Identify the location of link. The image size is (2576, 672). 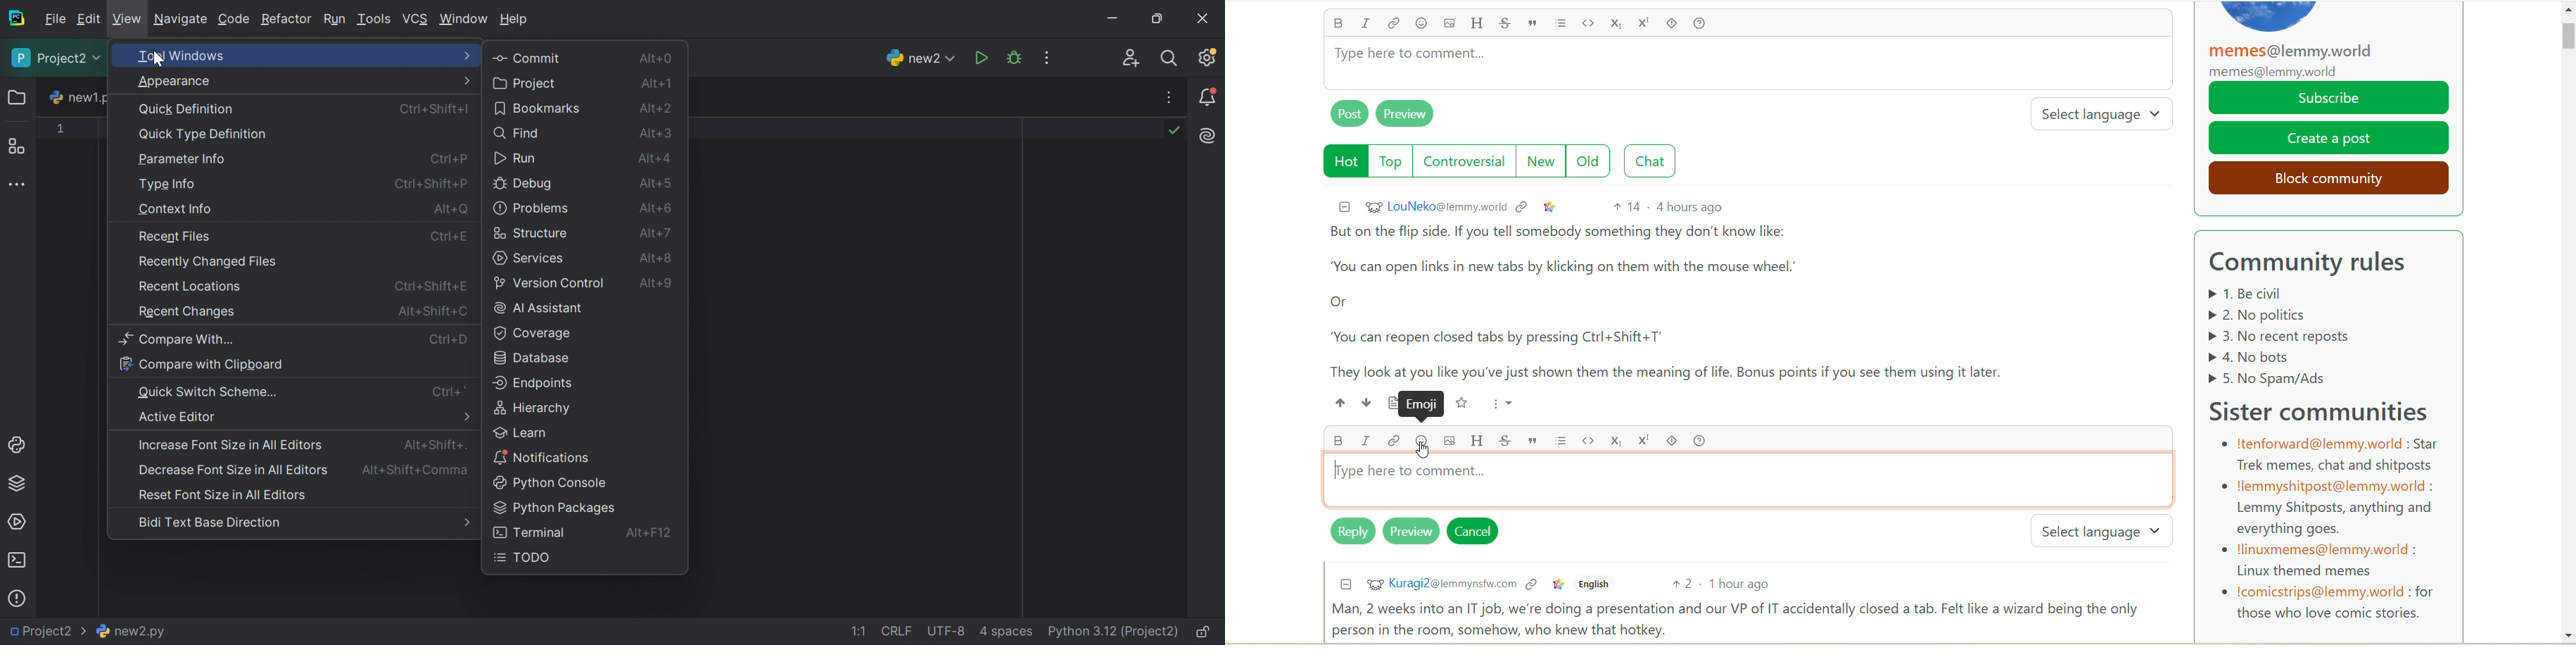
(1550, 206).